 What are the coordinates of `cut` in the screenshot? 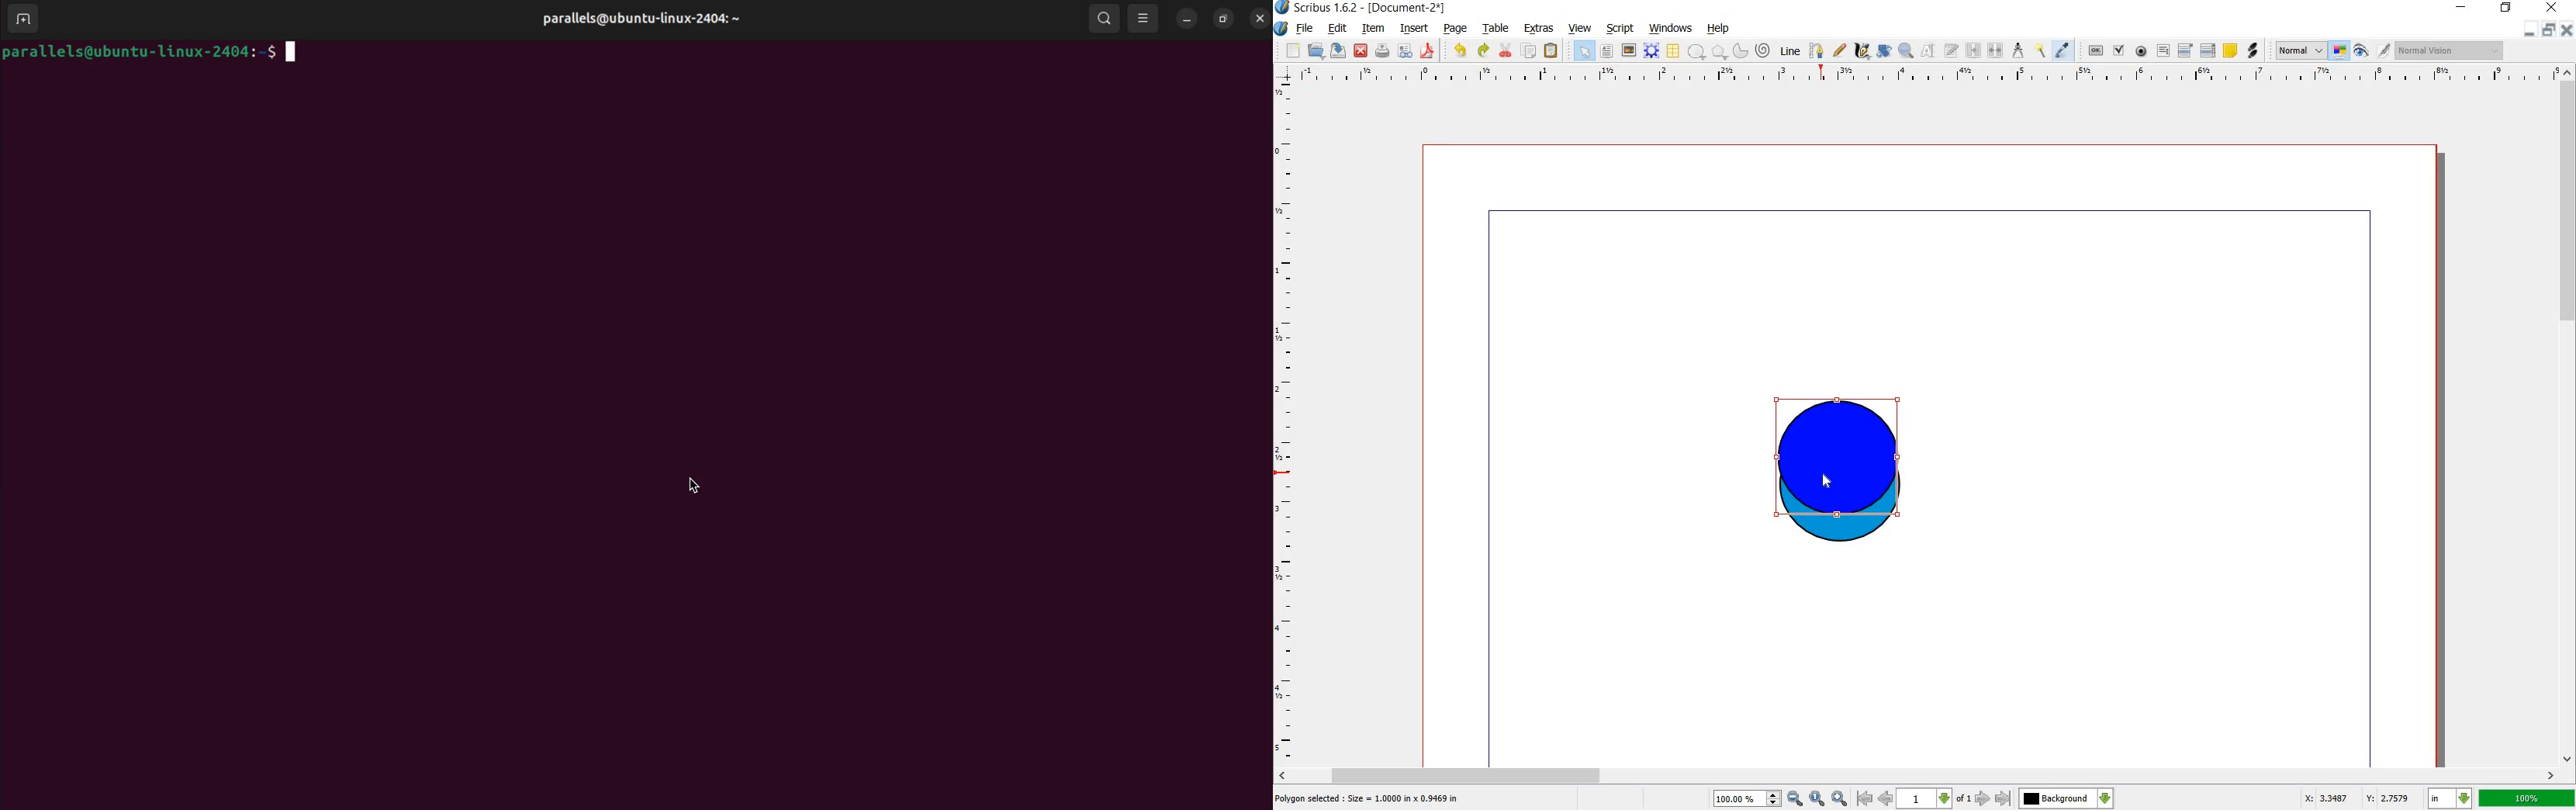 It's located at (1507, 51).